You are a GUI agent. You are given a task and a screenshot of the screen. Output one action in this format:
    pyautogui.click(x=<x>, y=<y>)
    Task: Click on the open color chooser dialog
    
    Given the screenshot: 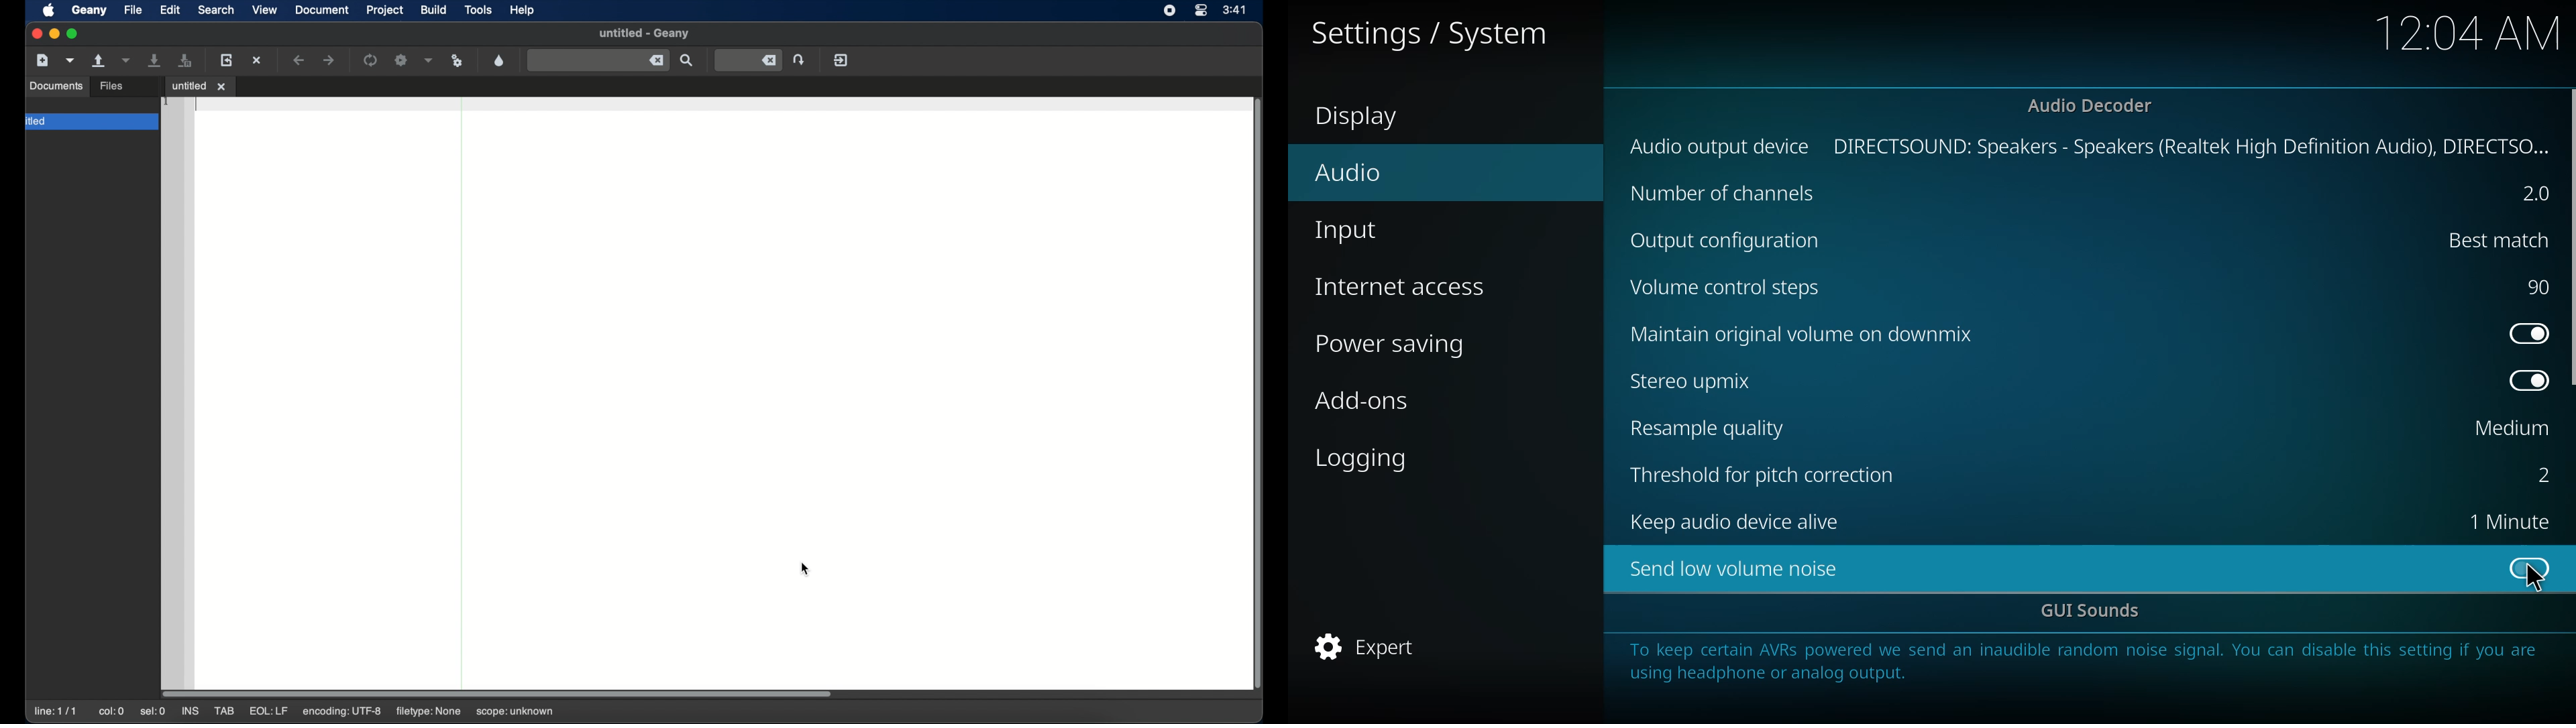 What is the action you would take?
    pyautogui.click(x=499, y=61)
    